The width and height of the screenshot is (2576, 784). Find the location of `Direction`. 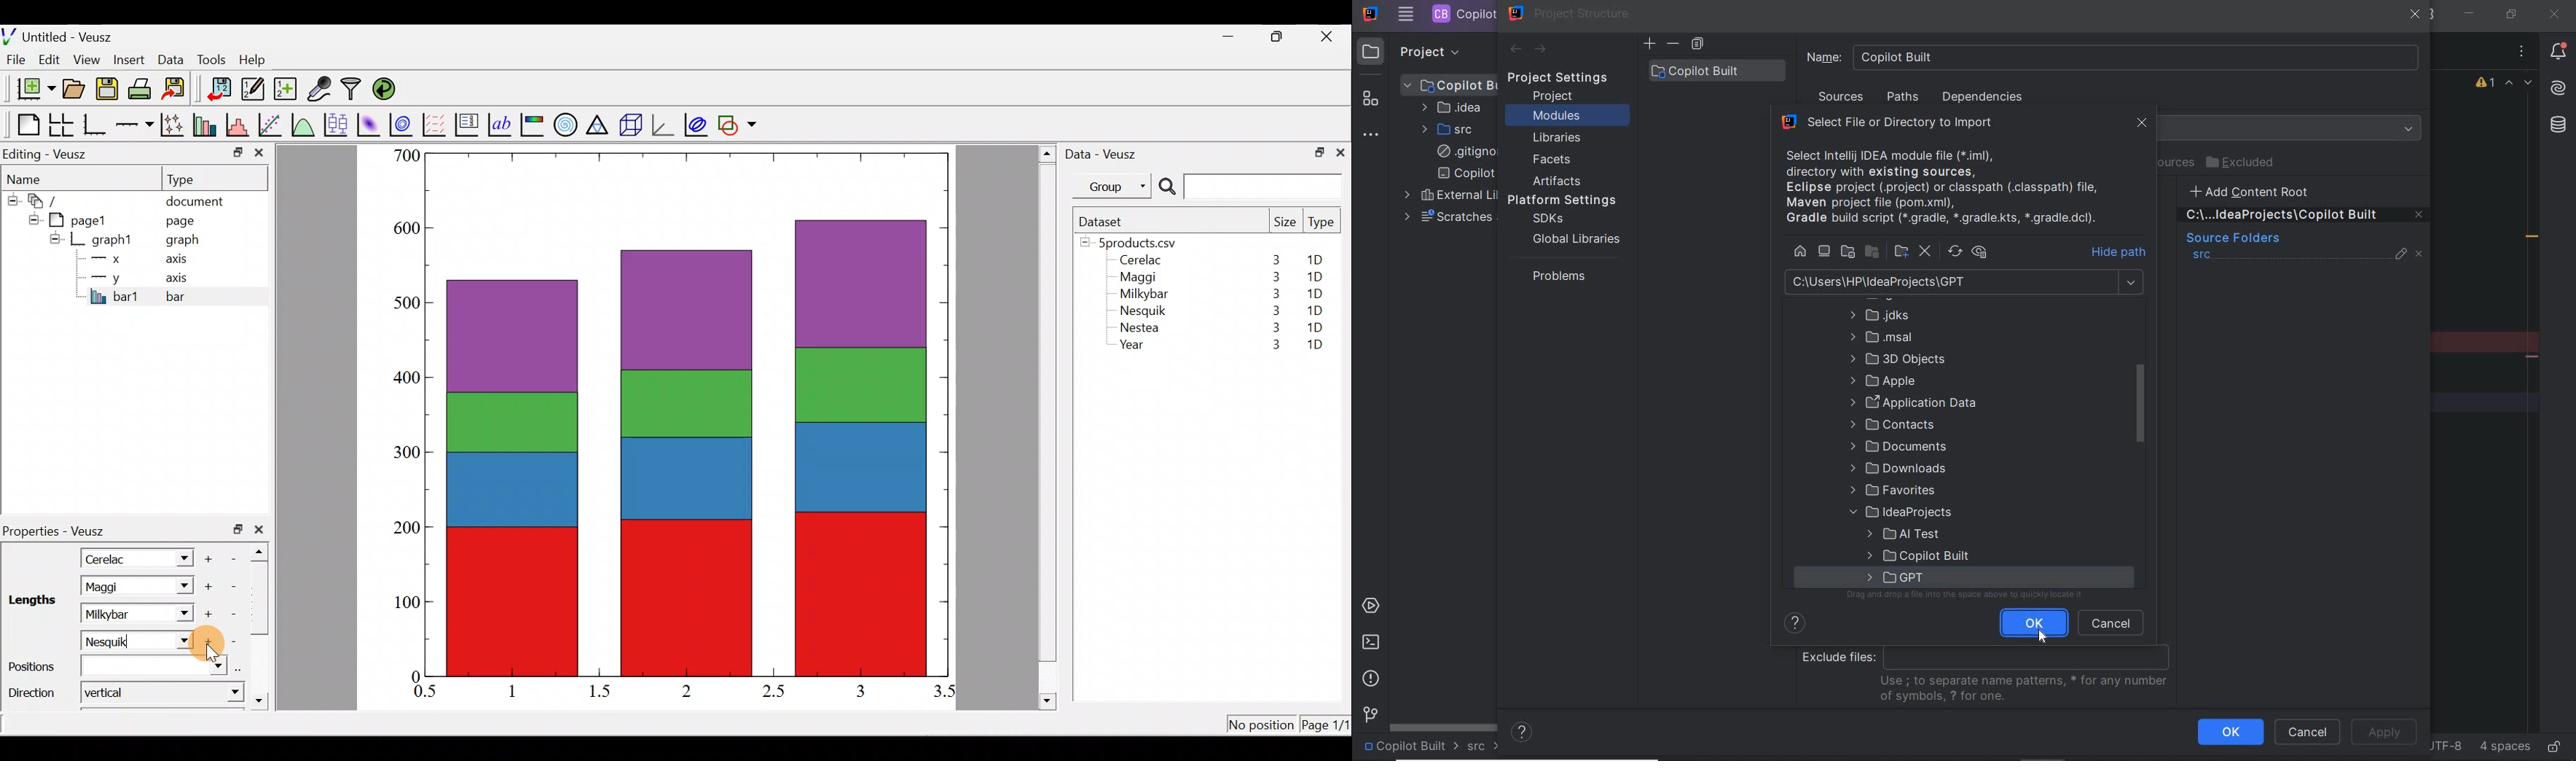

Direction is located at coordinates (35, 693).